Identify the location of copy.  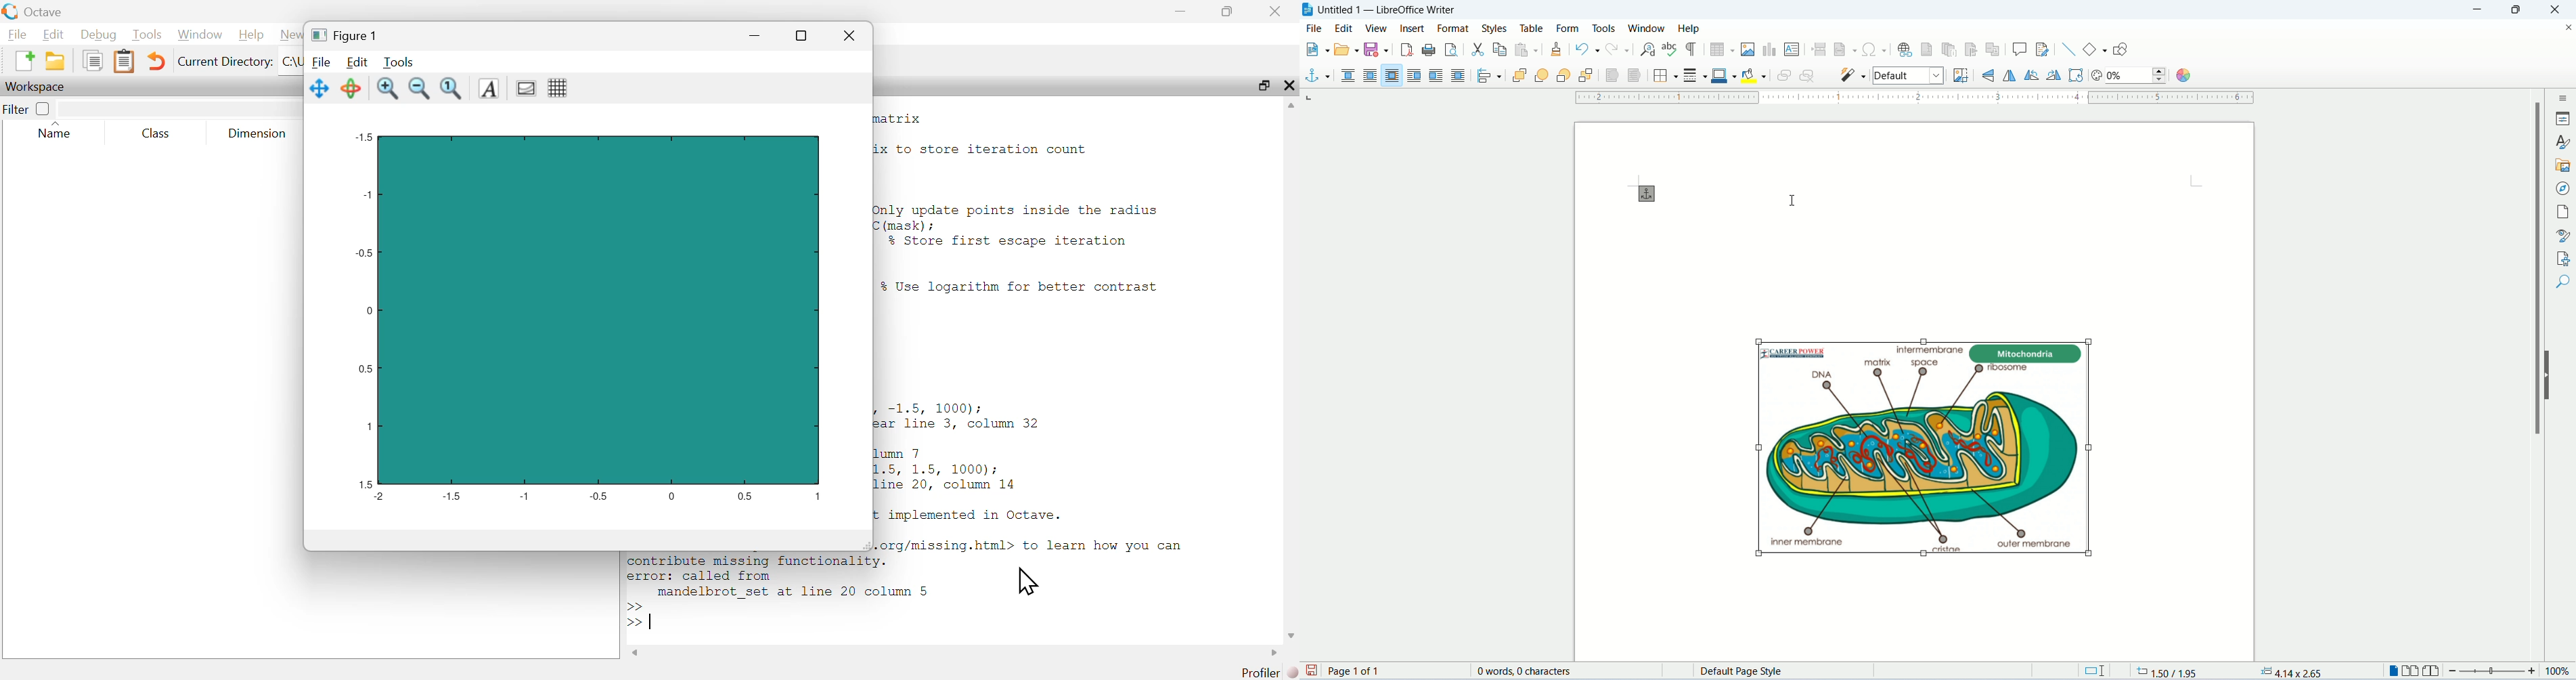
(1500, 49).